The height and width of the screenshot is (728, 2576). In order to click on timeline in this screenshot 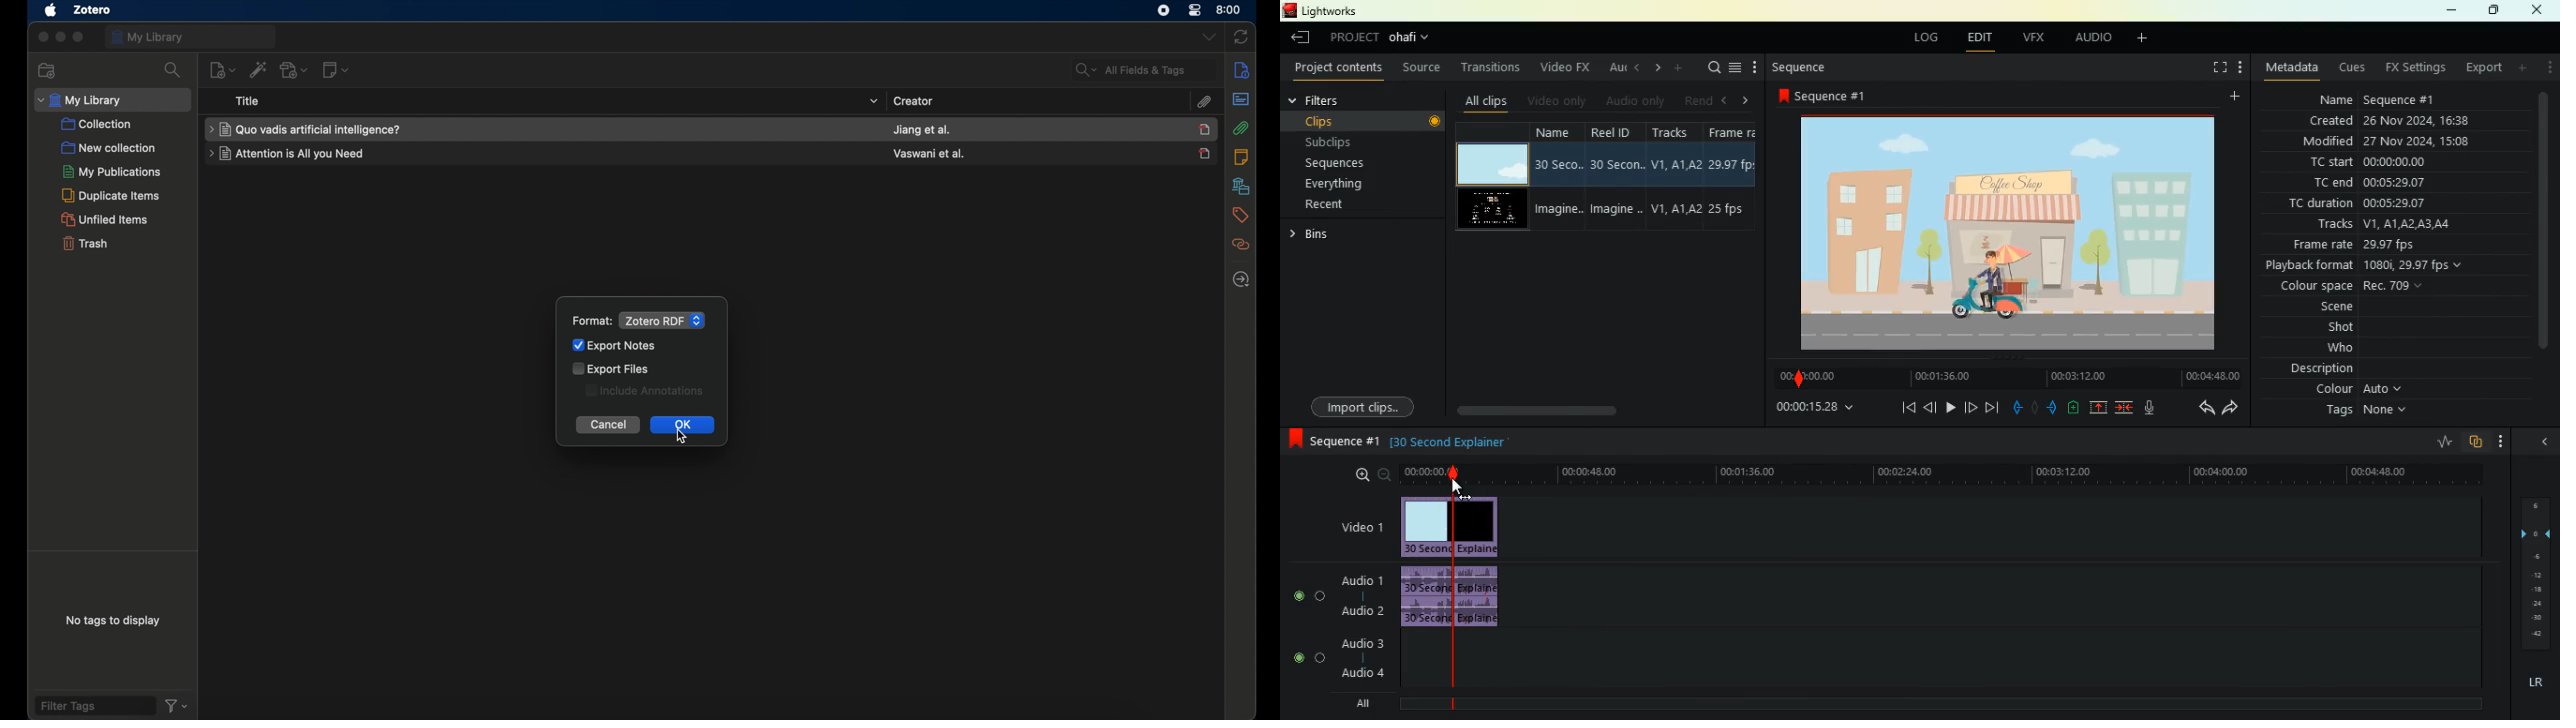, I will do `click(2002, 379)`.